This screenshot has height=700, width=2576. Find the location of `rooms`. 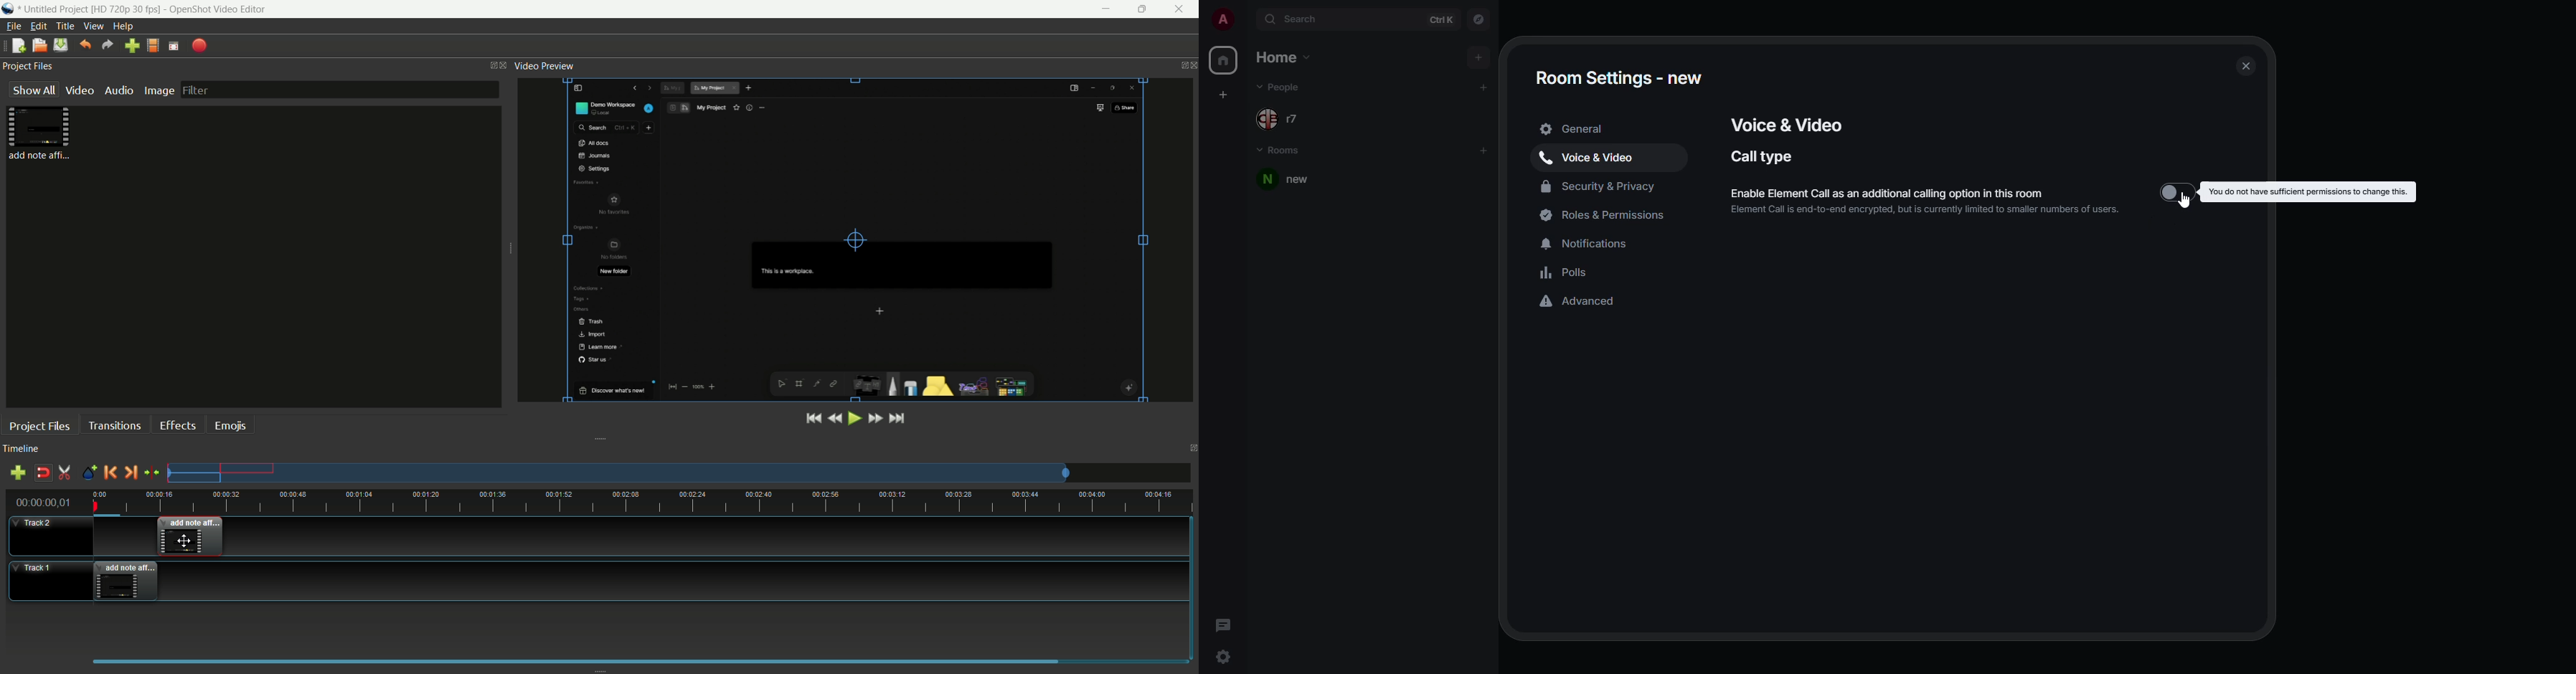

rooms is located at coordinates (1282, 151).